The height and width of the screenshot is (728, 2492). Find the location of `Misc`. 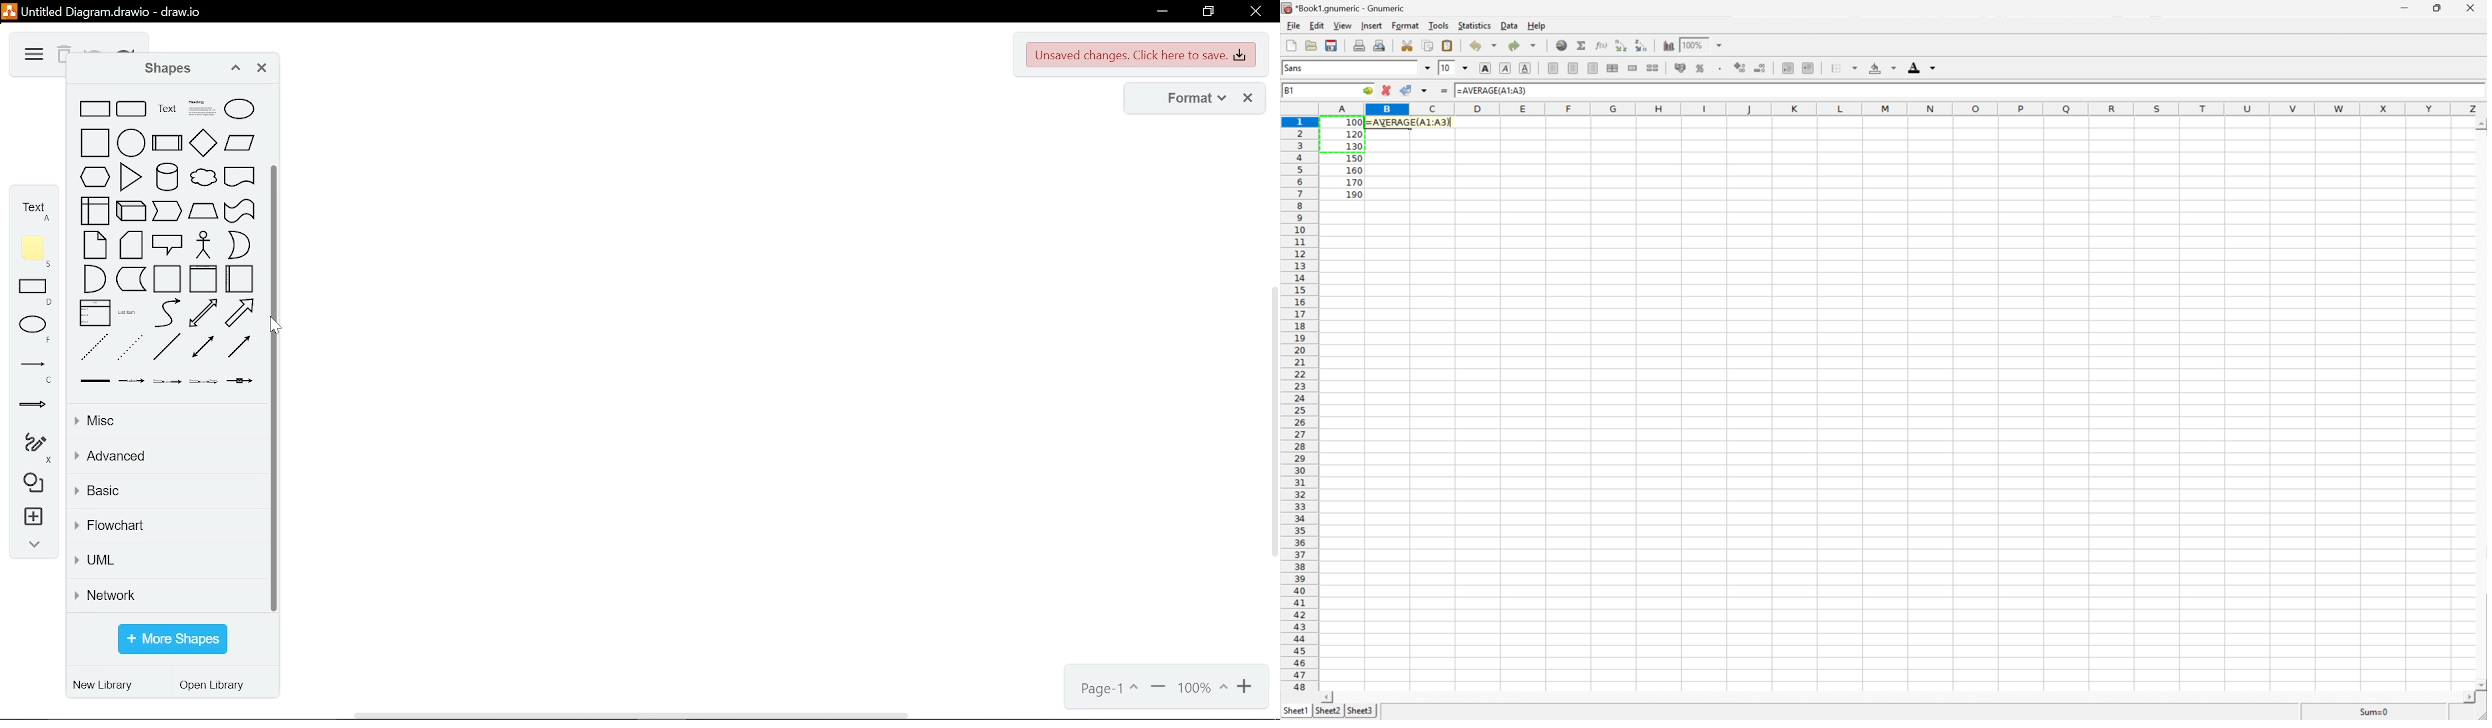

Misc is located at coordinates (165, 422).